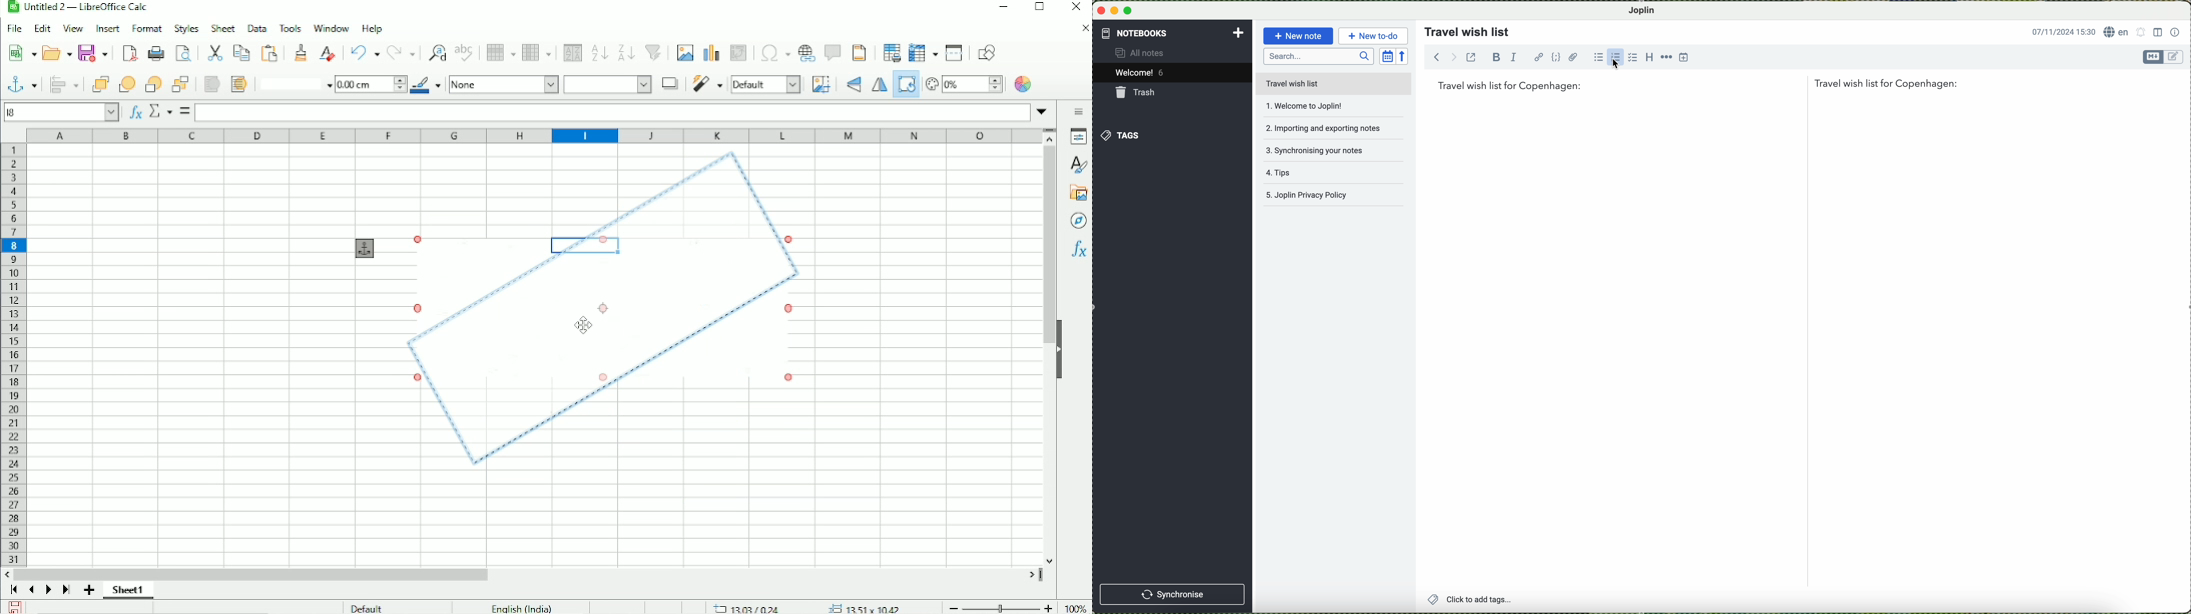 The width and height of the screenshot is (2212, 616). Describe the element at coordinates (1473, 60) in the screenshot. I see `toggle external editing` at that location.